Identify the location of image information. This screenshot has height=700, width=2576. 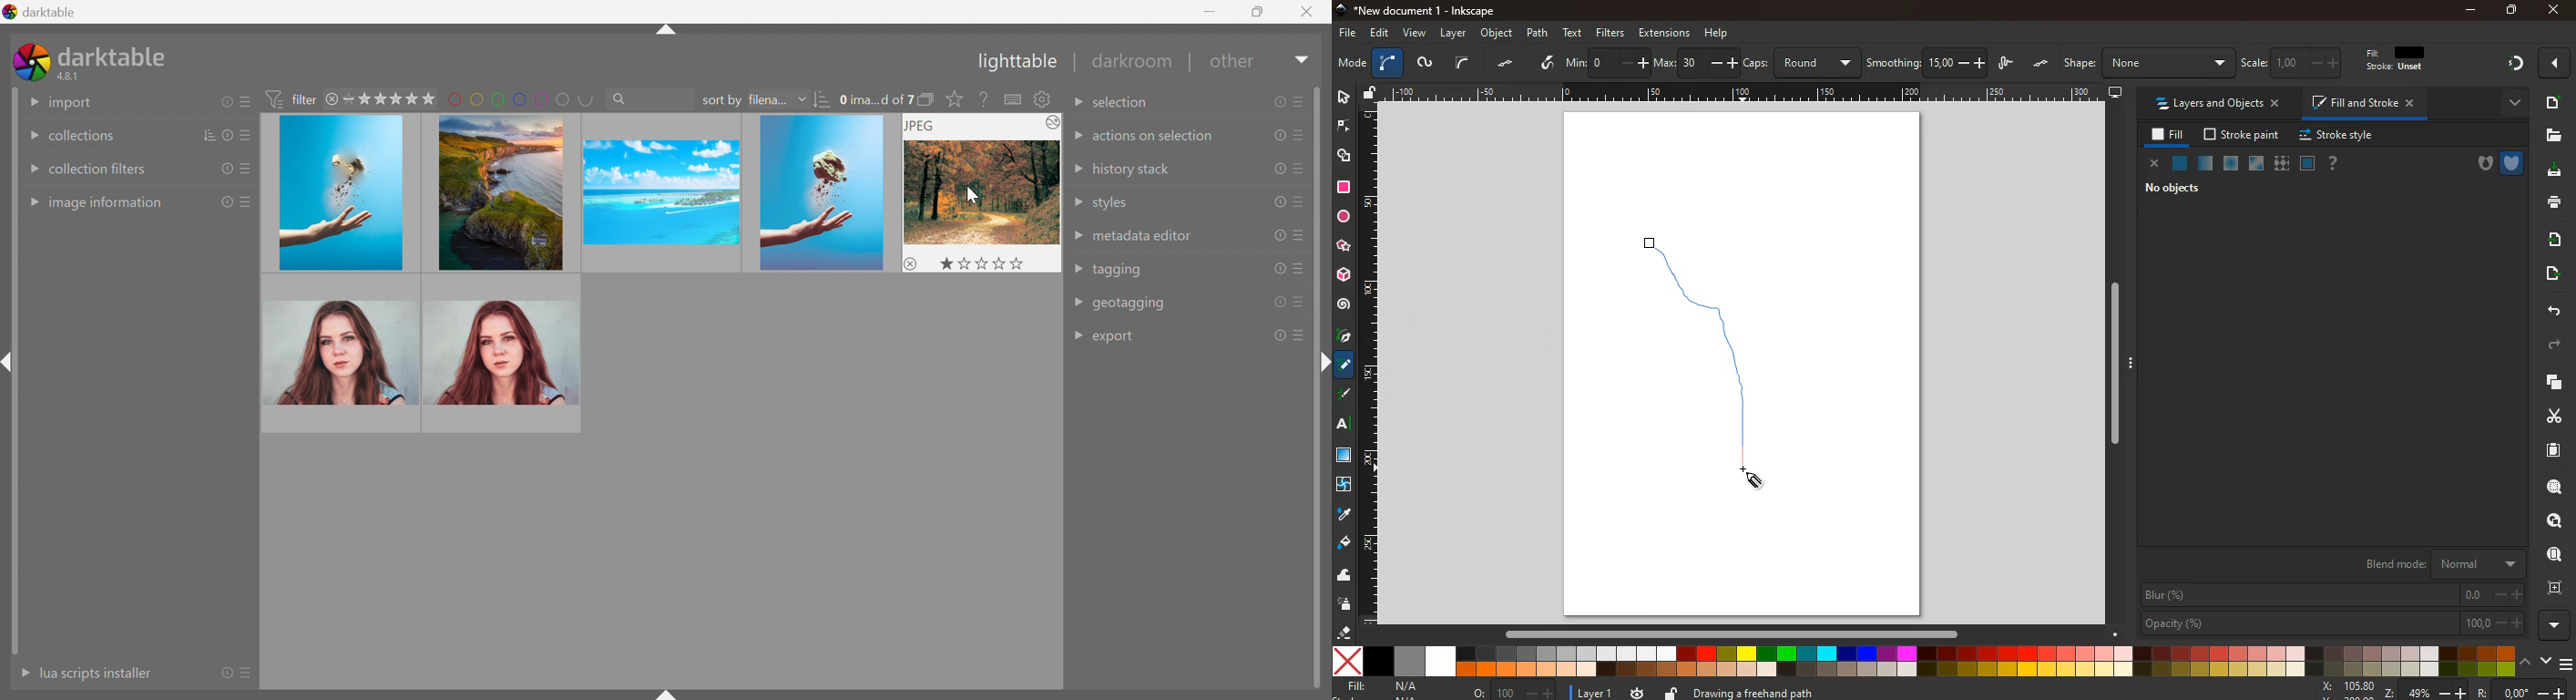
(107, 204).